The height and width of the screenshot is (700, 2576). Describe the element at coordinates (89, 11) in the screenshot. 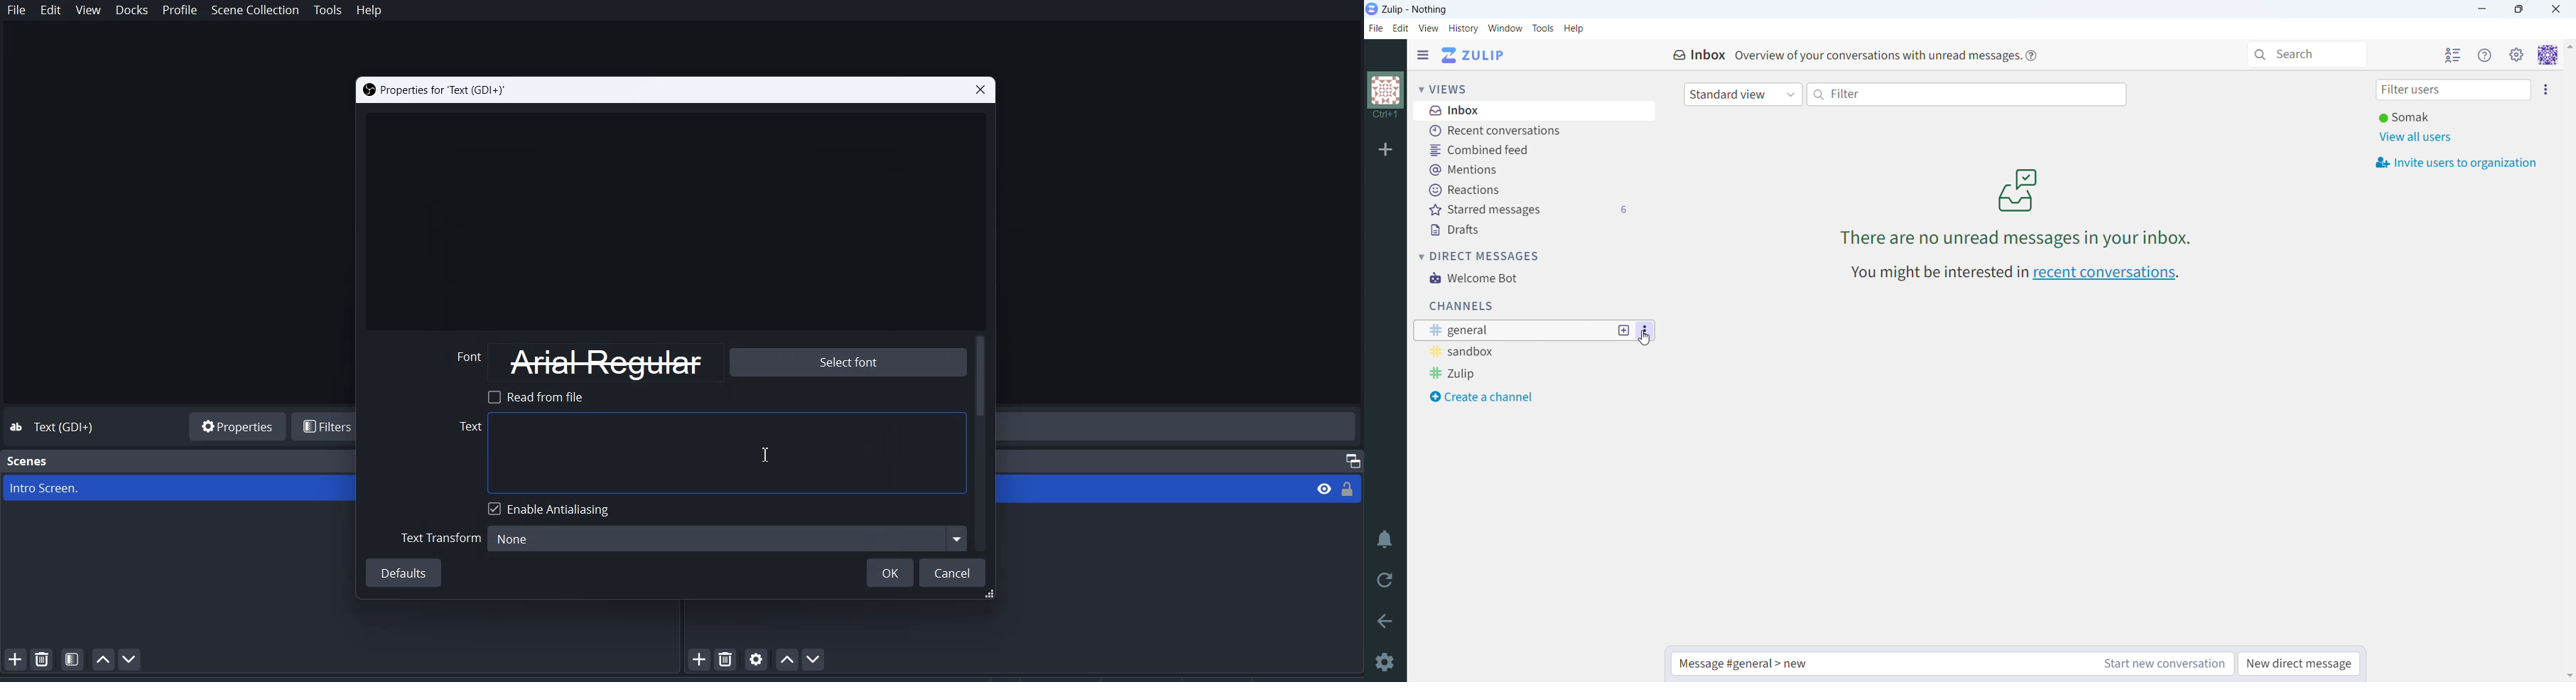

I see `View` at that location.